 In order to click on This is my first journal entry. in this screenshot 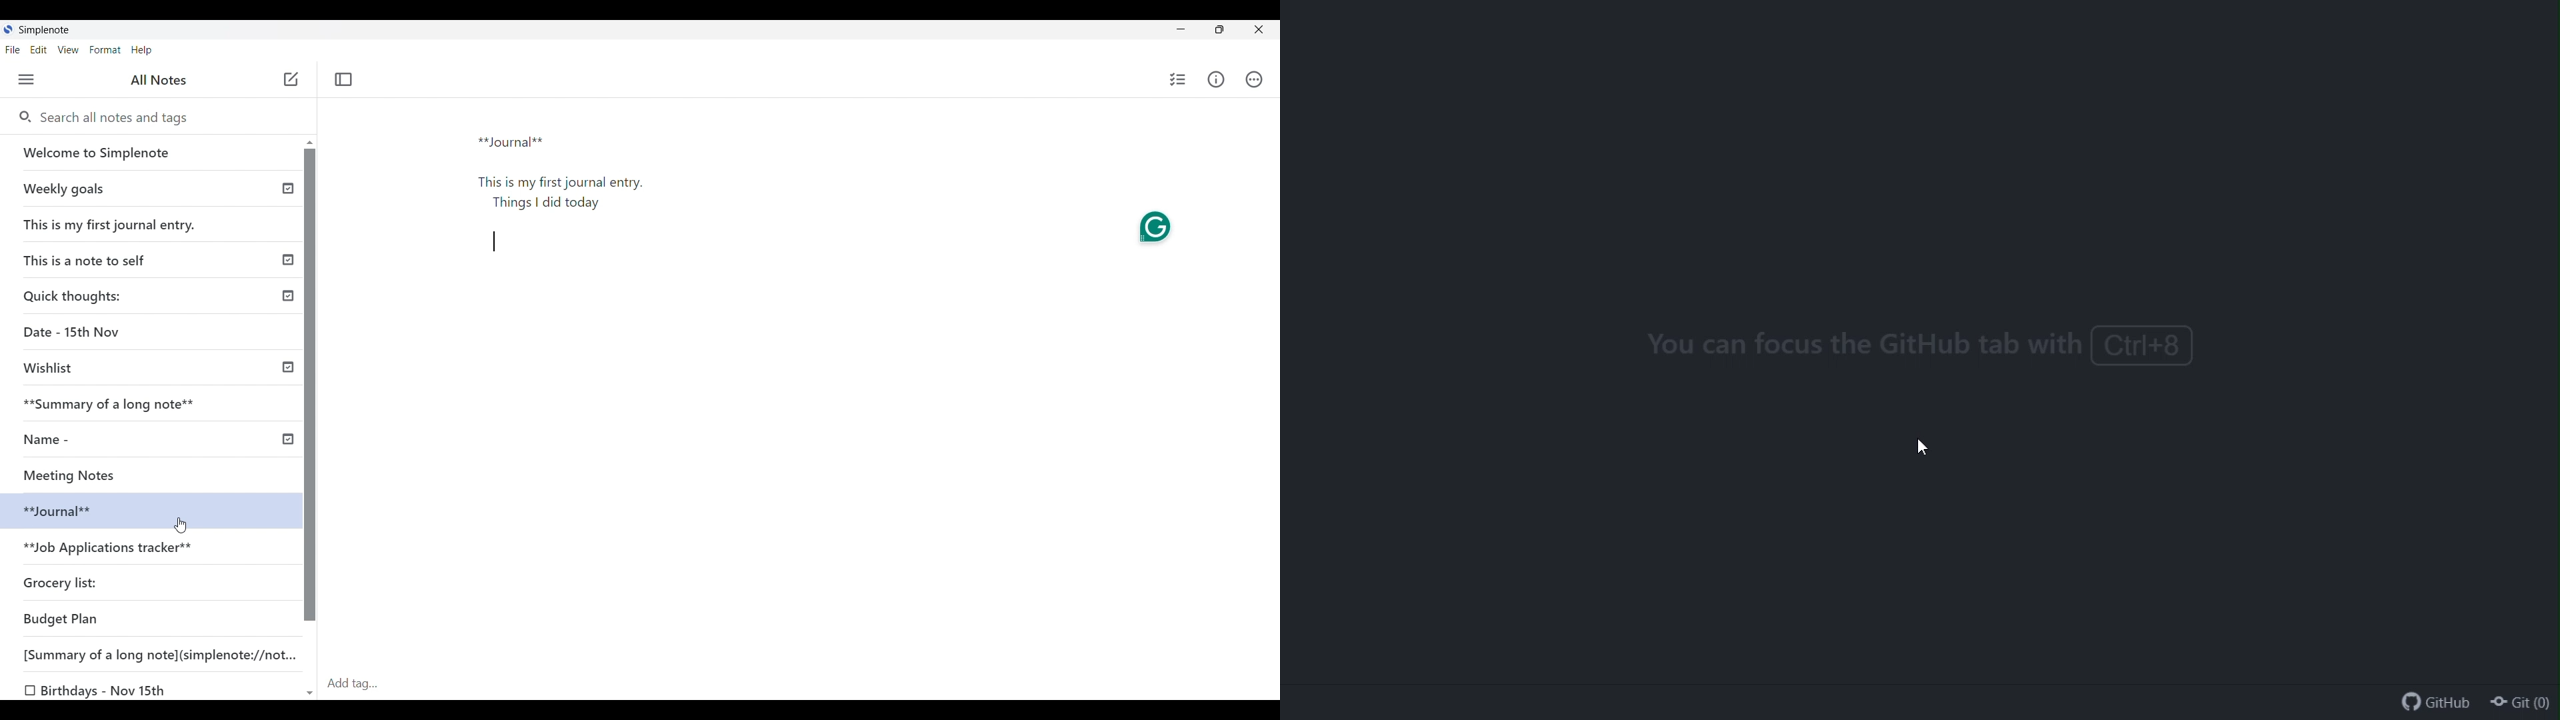, I will do `click(111, 224)`.